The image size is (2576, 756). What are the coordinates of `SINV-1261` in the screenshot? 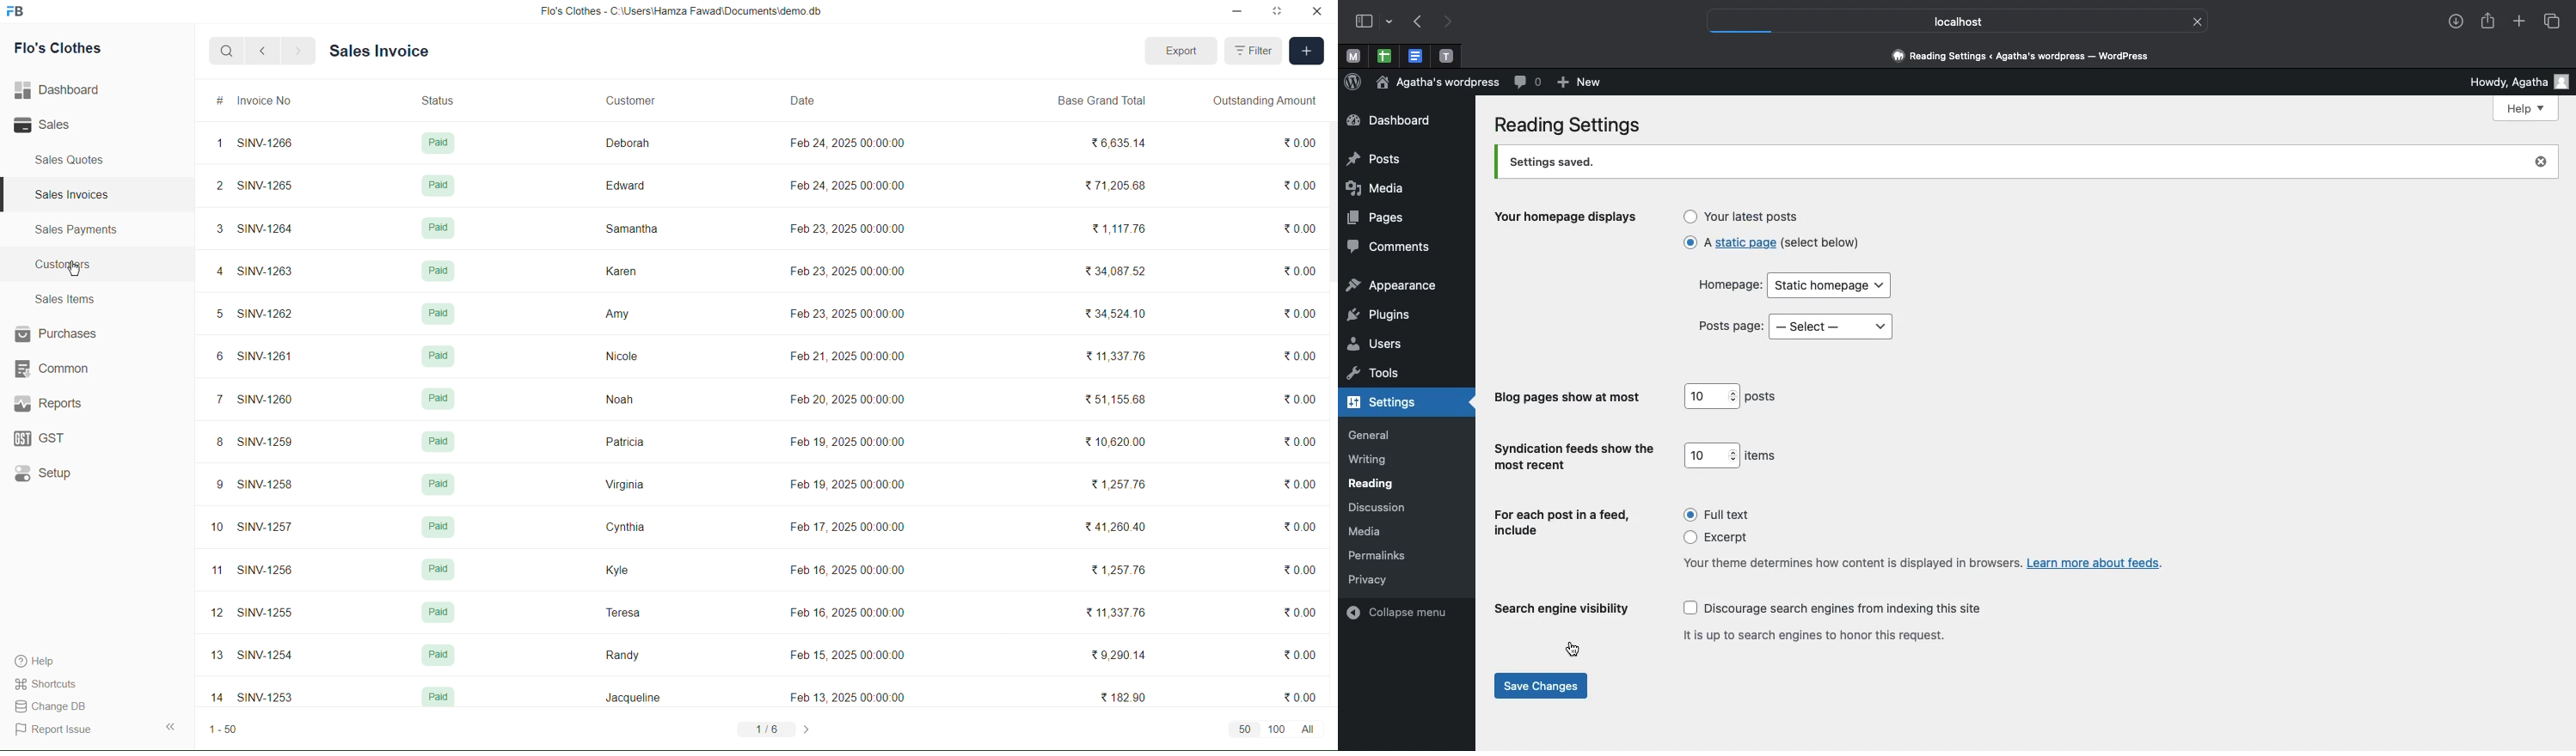 It's located at (264, 355).